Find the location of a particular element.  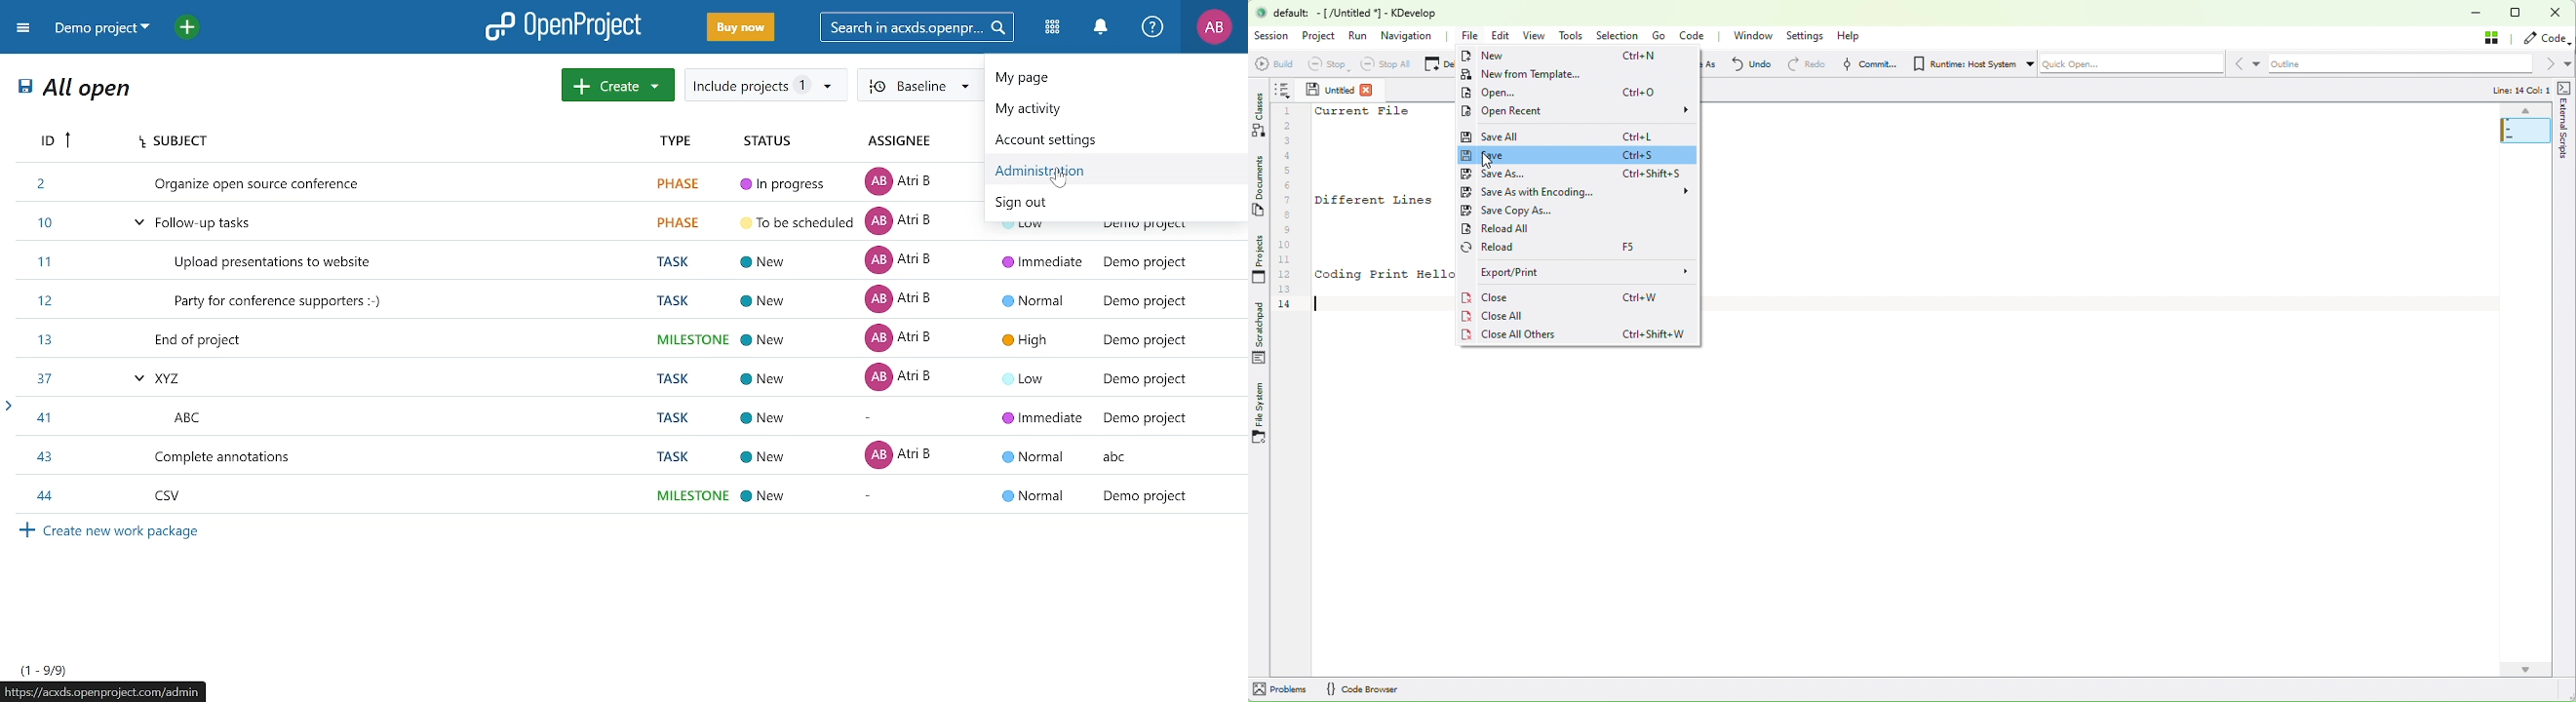

task titled "Follow up tasks" is located at coordinates (496, 222).